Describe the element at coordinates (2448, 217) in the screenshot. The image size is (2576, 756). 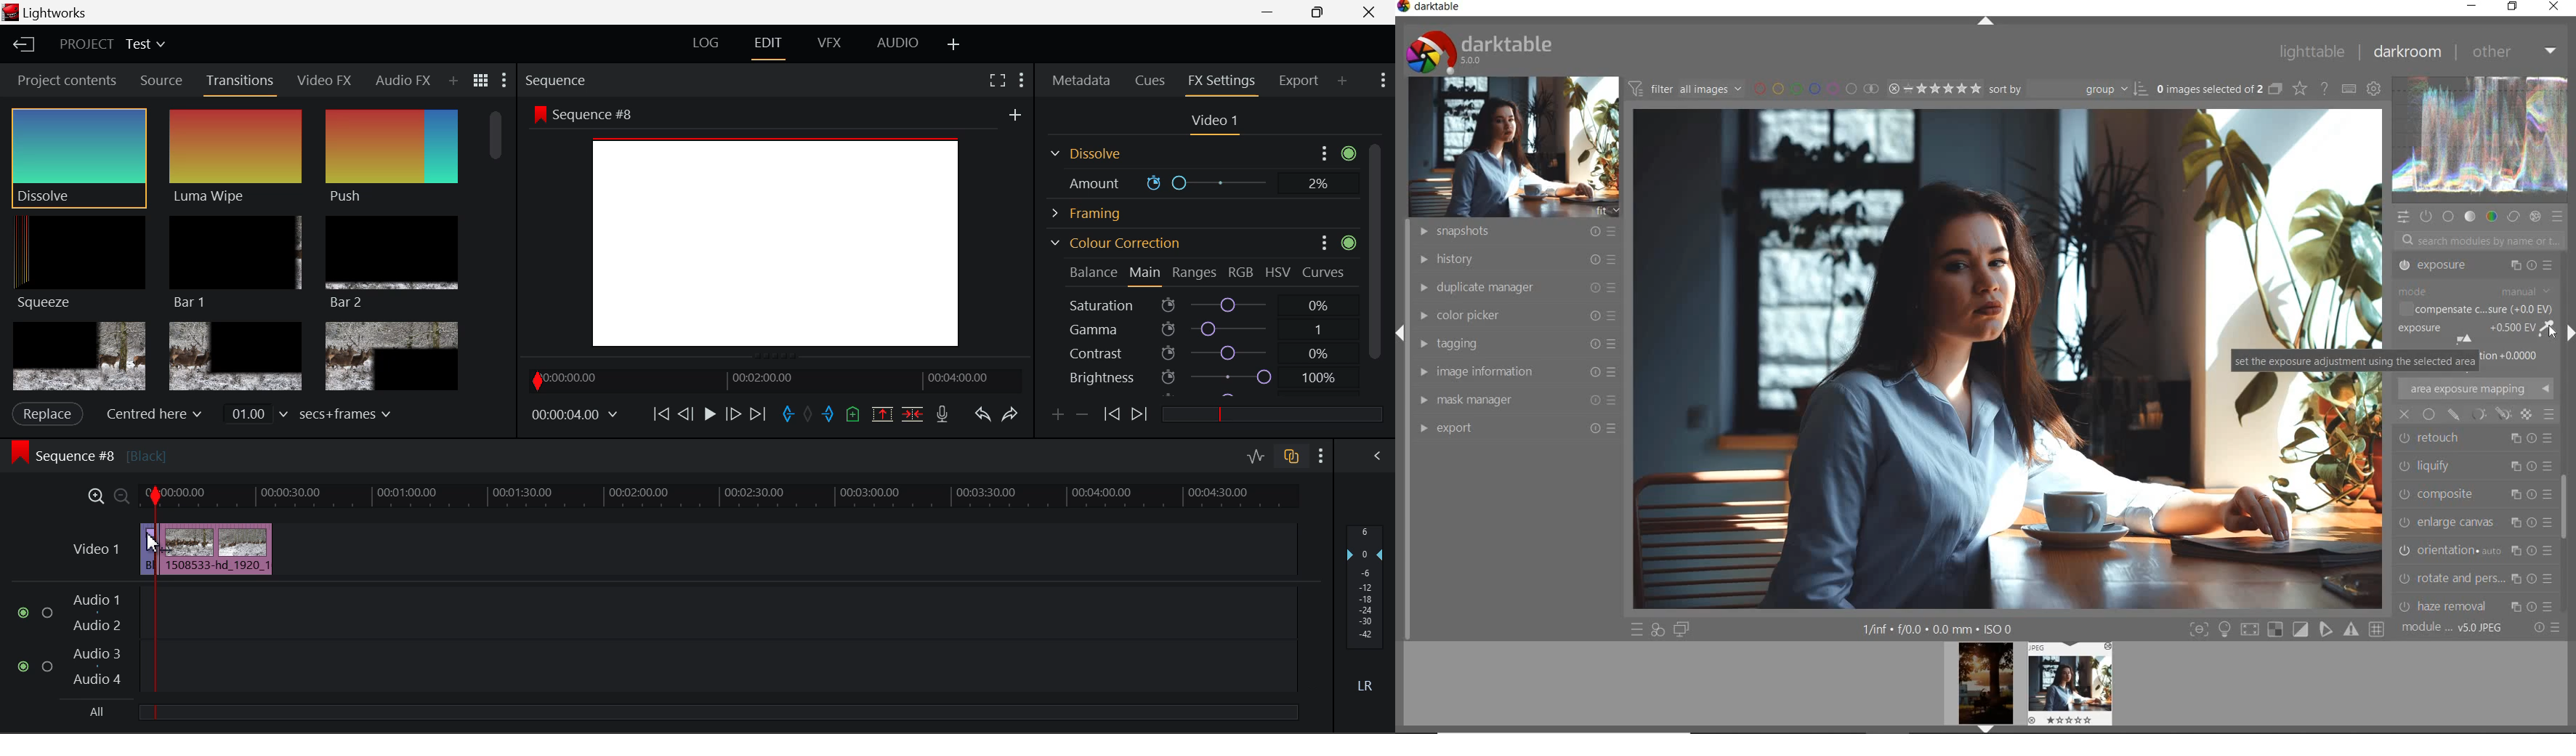
I see `BASE` at that location.